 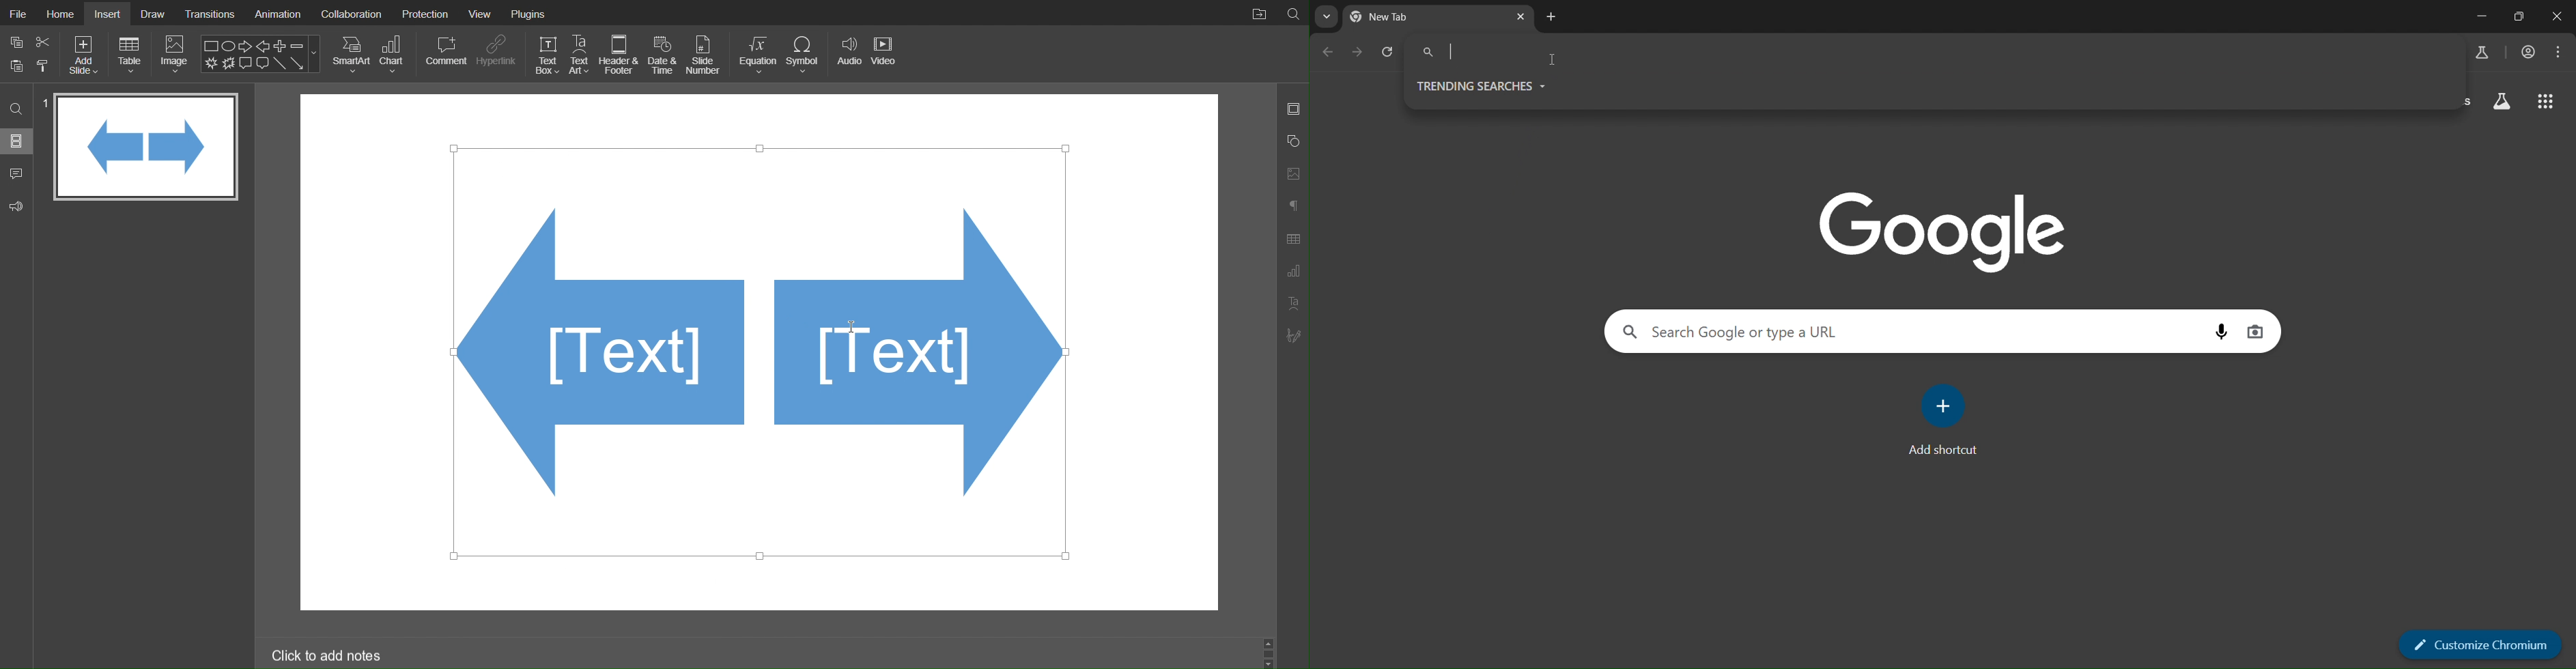 What do you see at coordinates (662, 55) in the screenshot?
I see `Date and Time` at bounding box center [662, 55].